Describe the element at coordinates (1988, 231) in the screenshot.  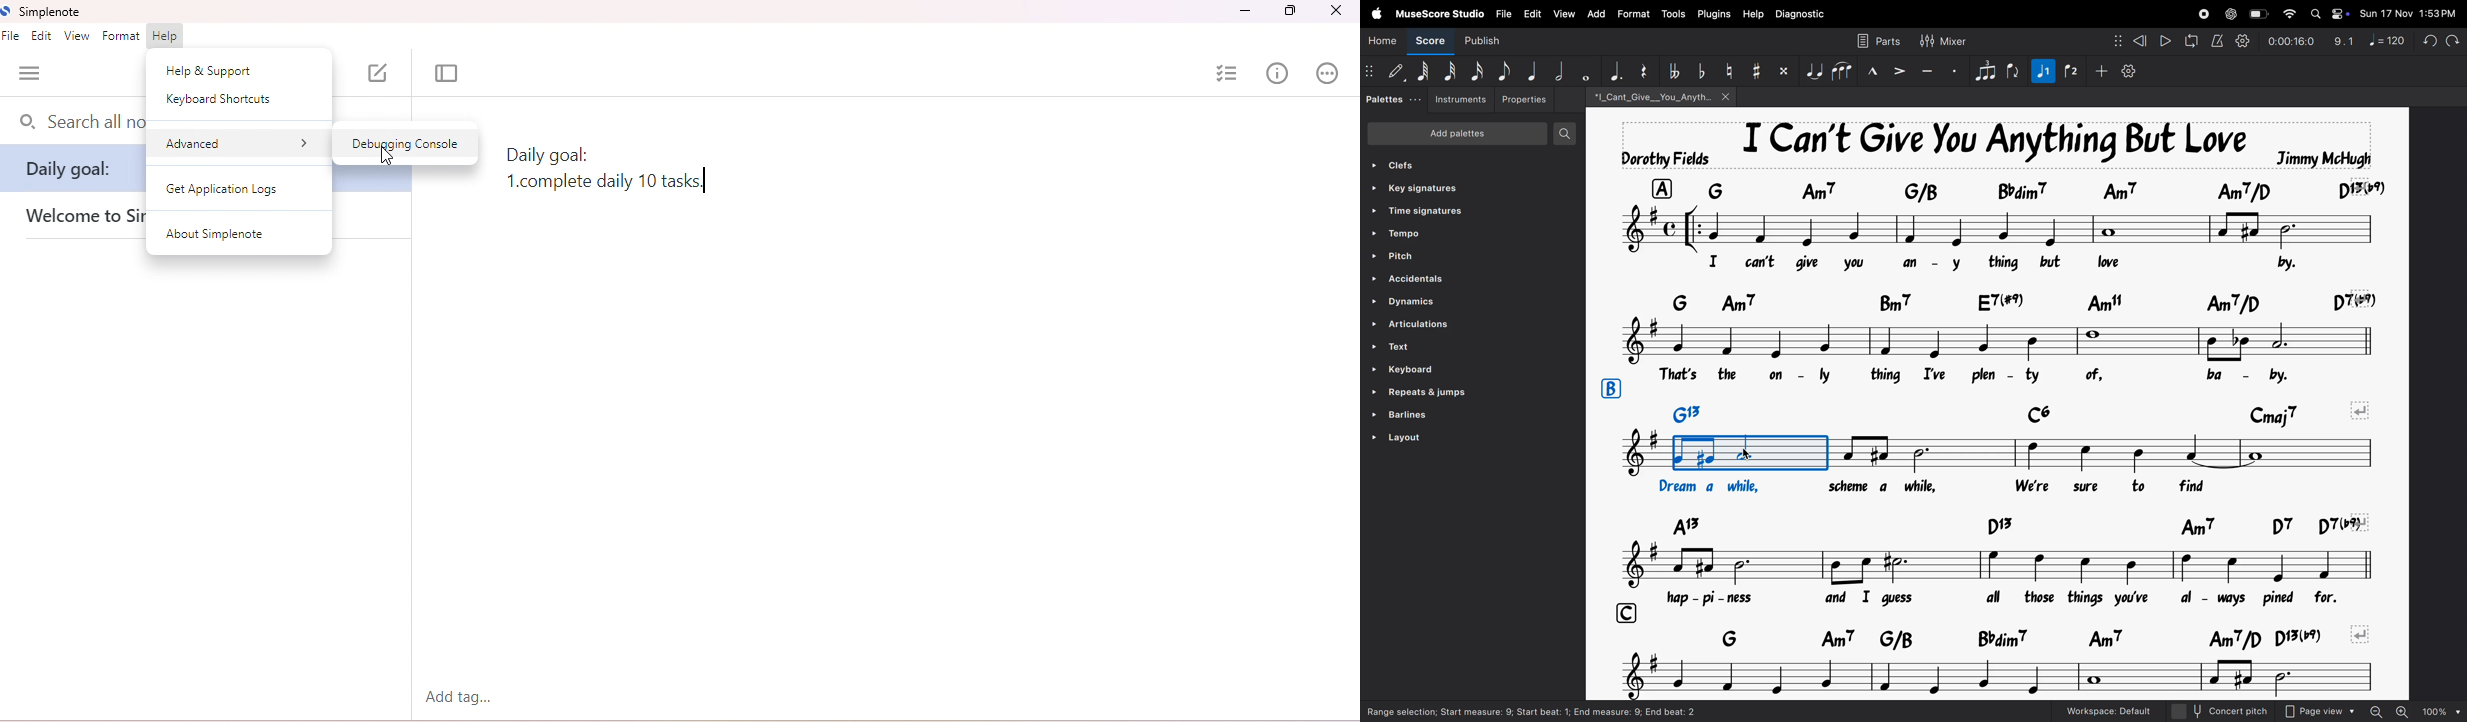
I see `notes` at that location.